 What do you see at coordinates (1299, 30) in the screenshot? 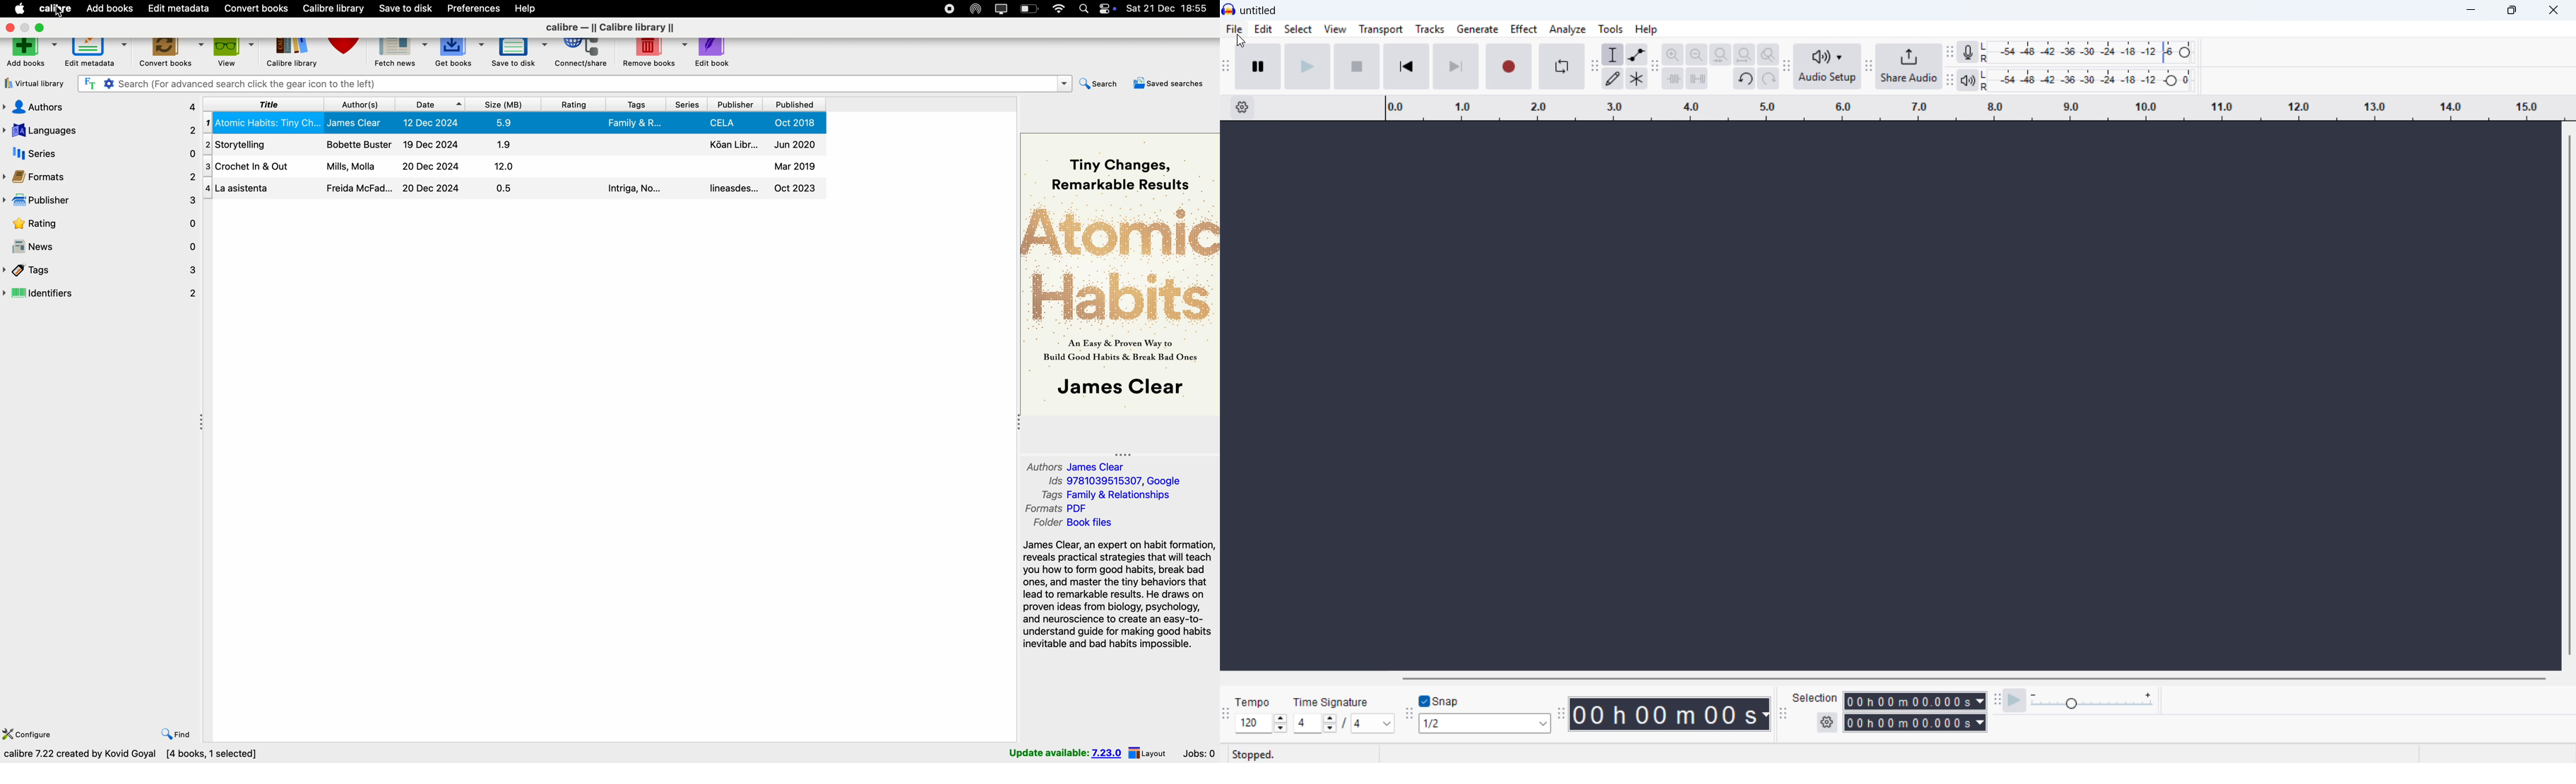
I see `select ` at bounding box center [1299, 30].